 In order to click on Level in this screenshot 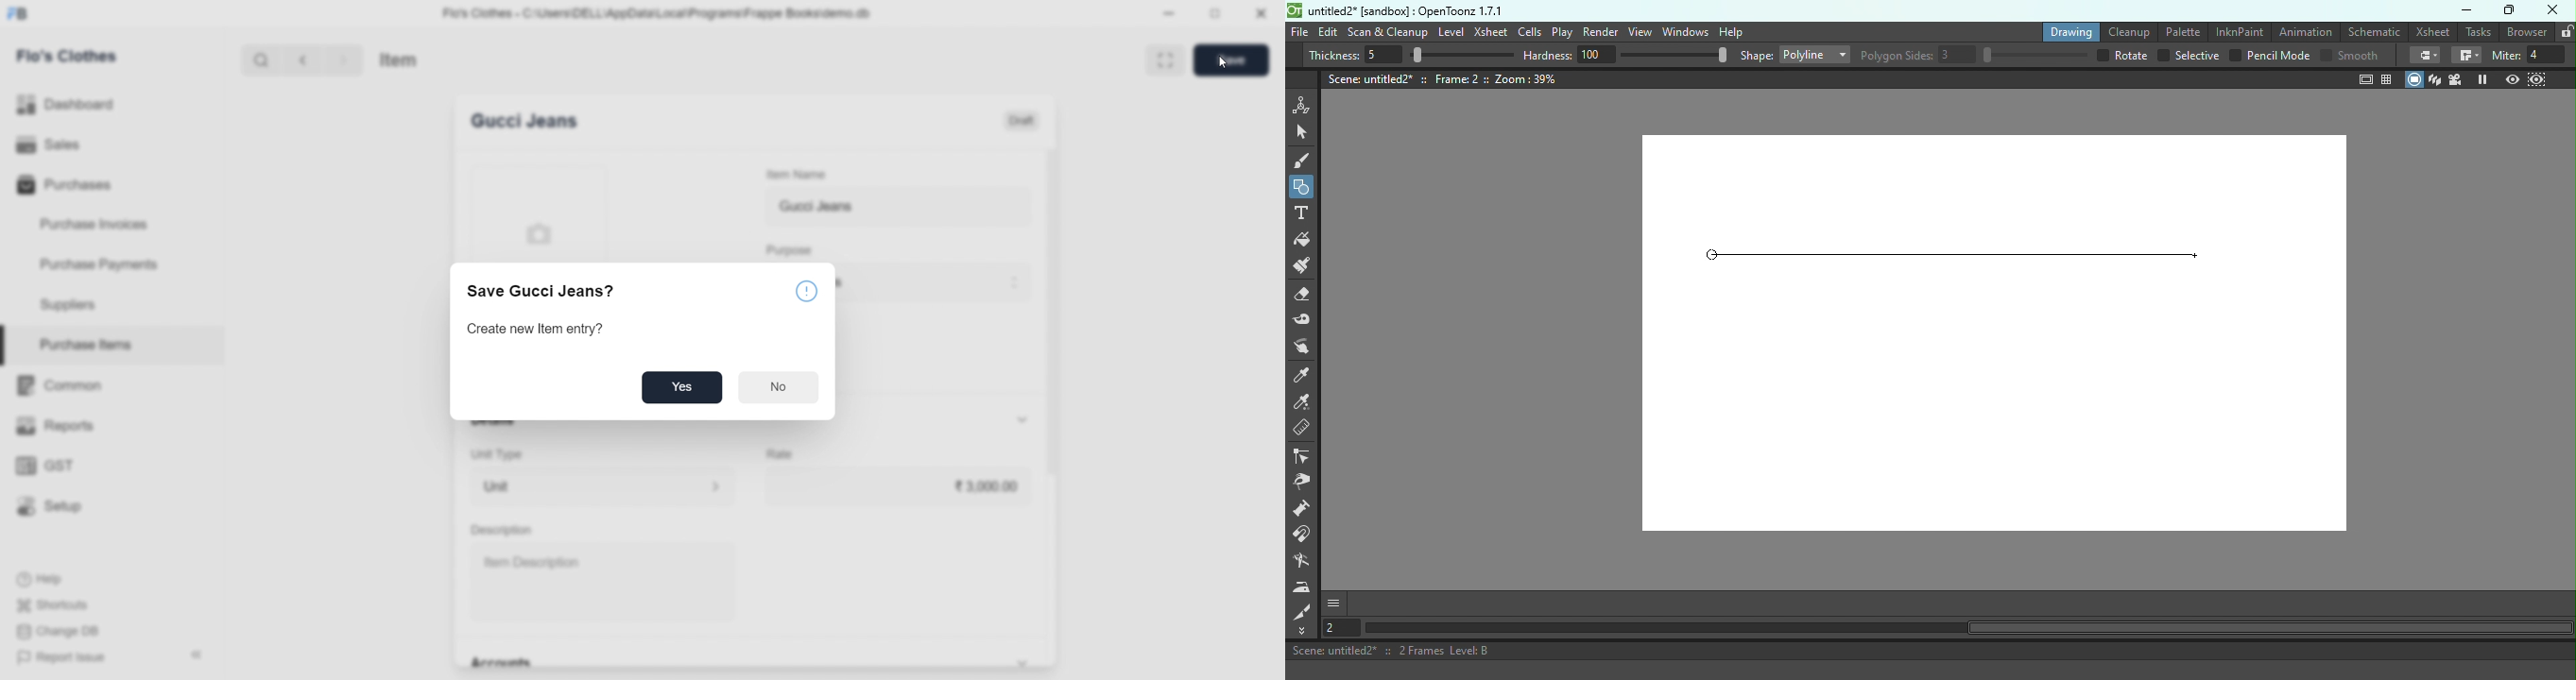, I will do `click(1451, 32)`.